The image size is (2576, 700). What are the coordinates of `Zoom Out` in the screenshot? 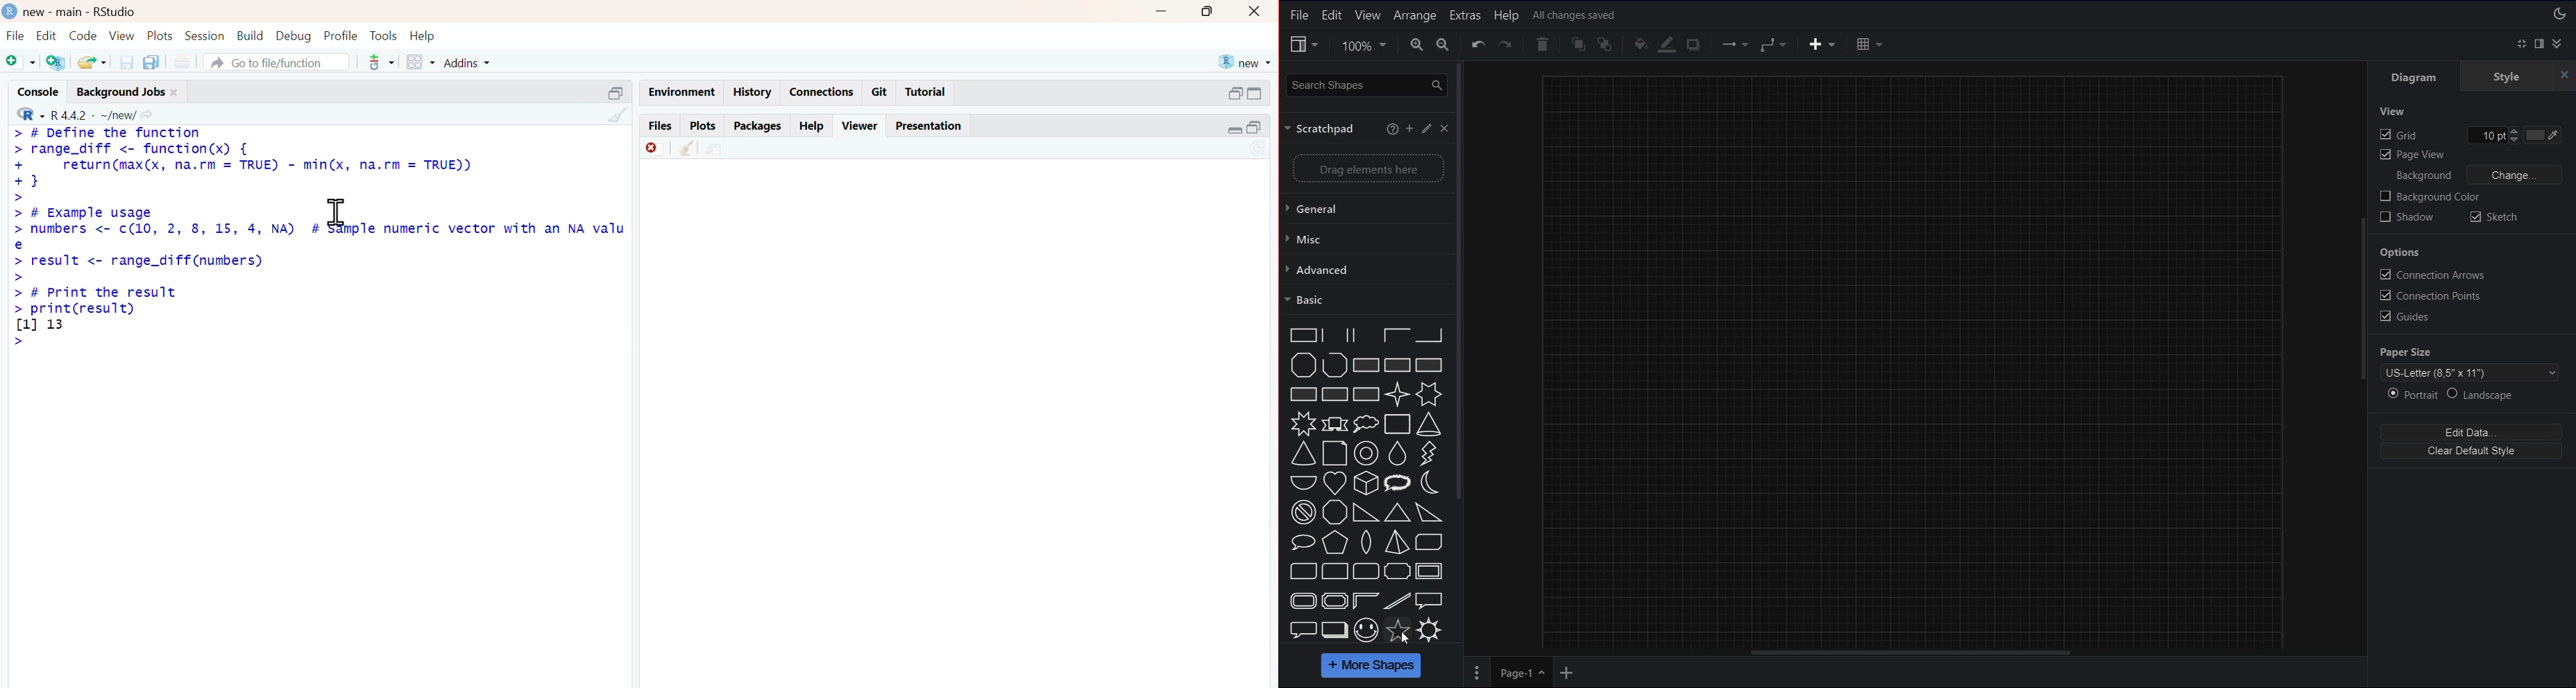 It's located at (1443, 44).